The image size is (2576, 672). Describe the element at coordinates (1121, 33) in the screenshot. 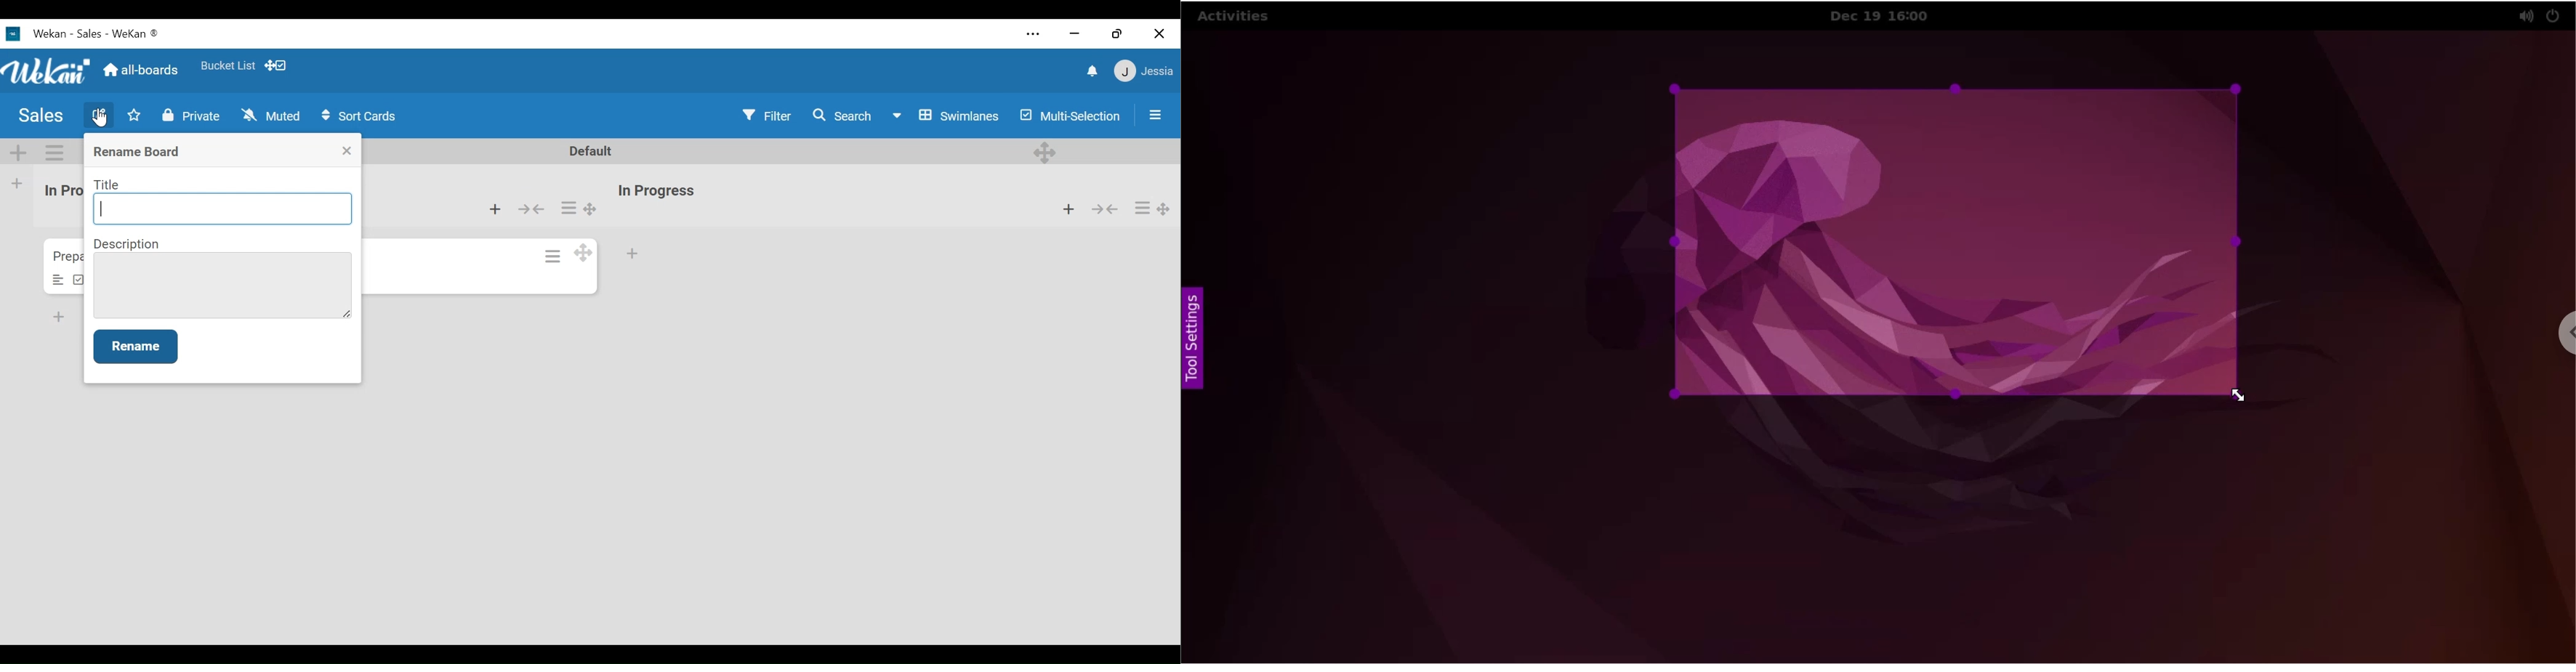

I see `Restore` at that location.